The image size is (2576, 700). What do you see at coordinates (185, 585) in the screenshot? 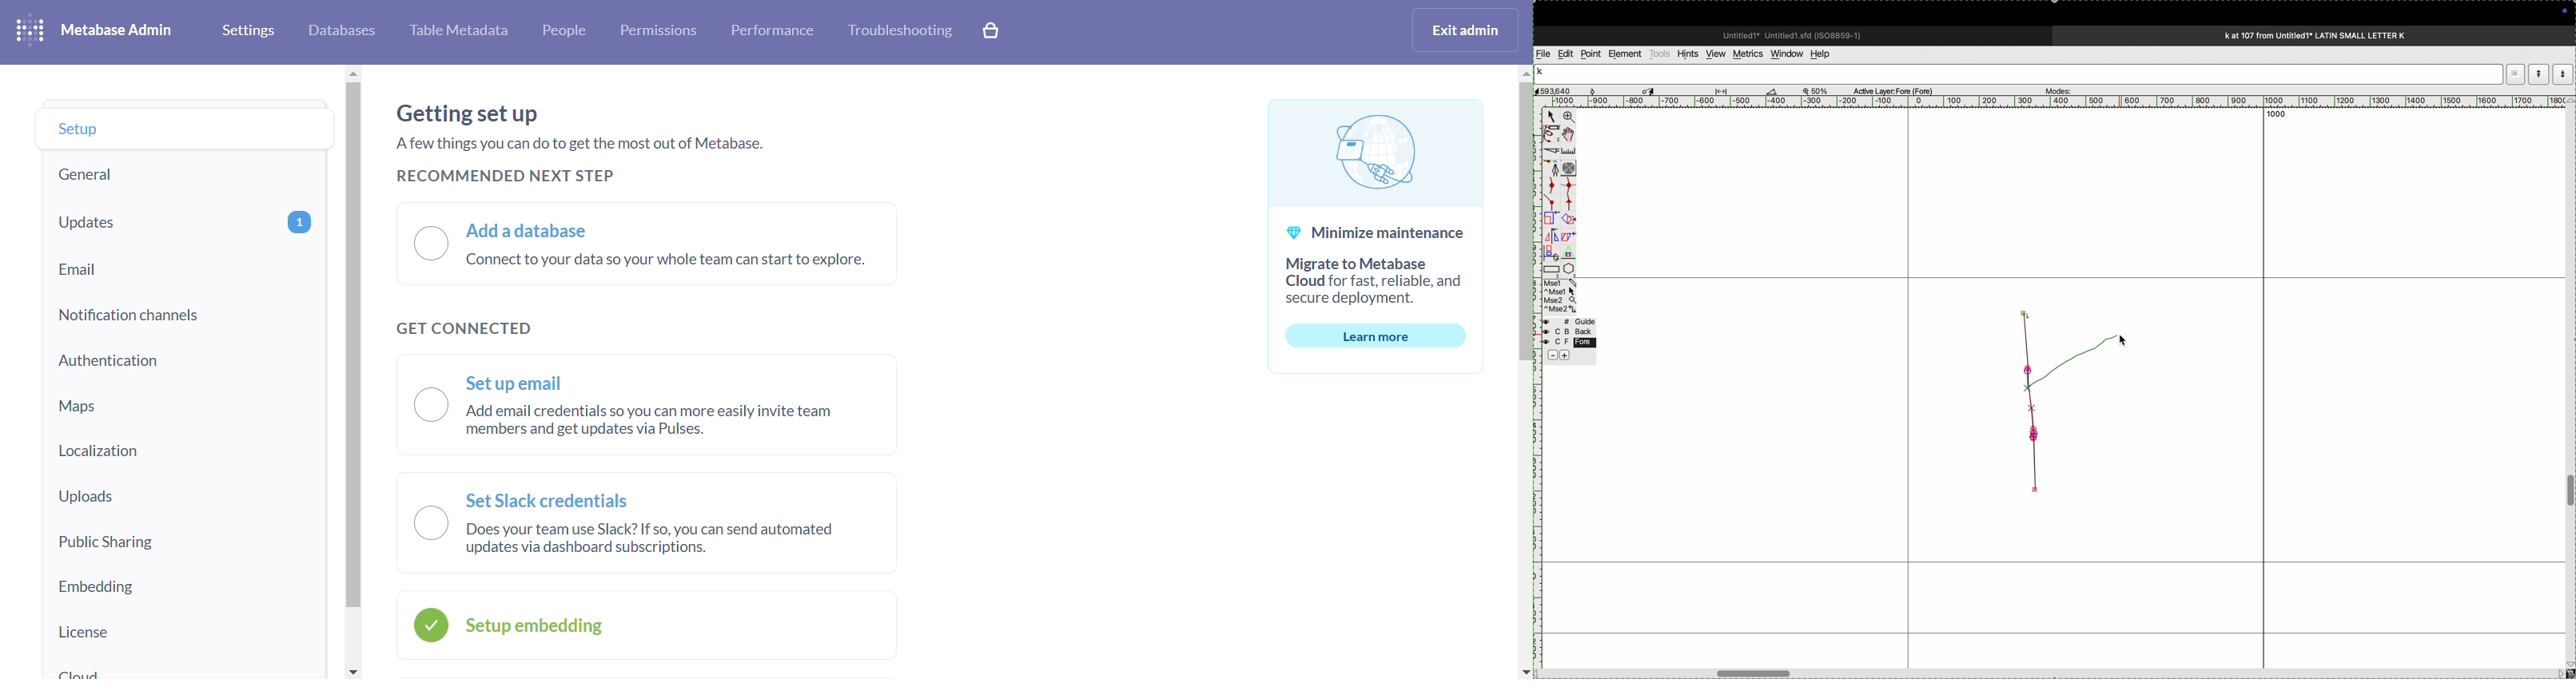
I see `embedding` at bounding box center [185, 585].